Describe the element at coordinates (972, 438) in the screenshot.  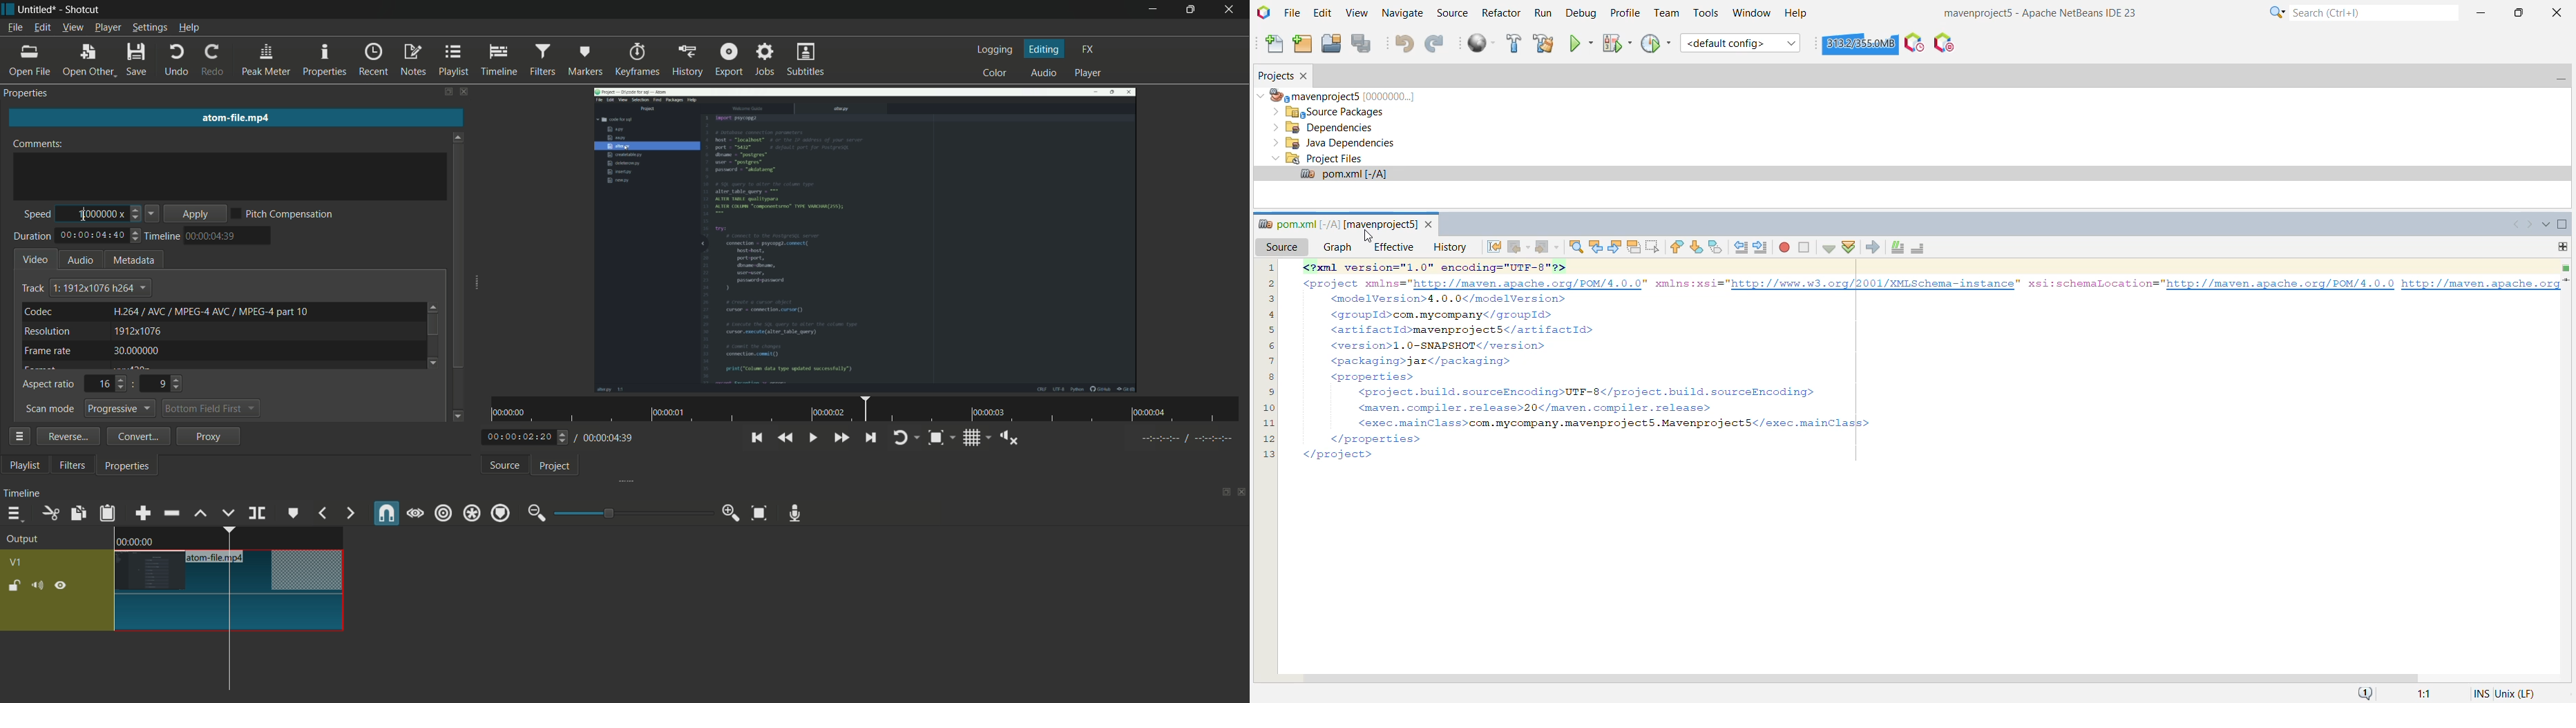
I see `toggle grid` at that location.